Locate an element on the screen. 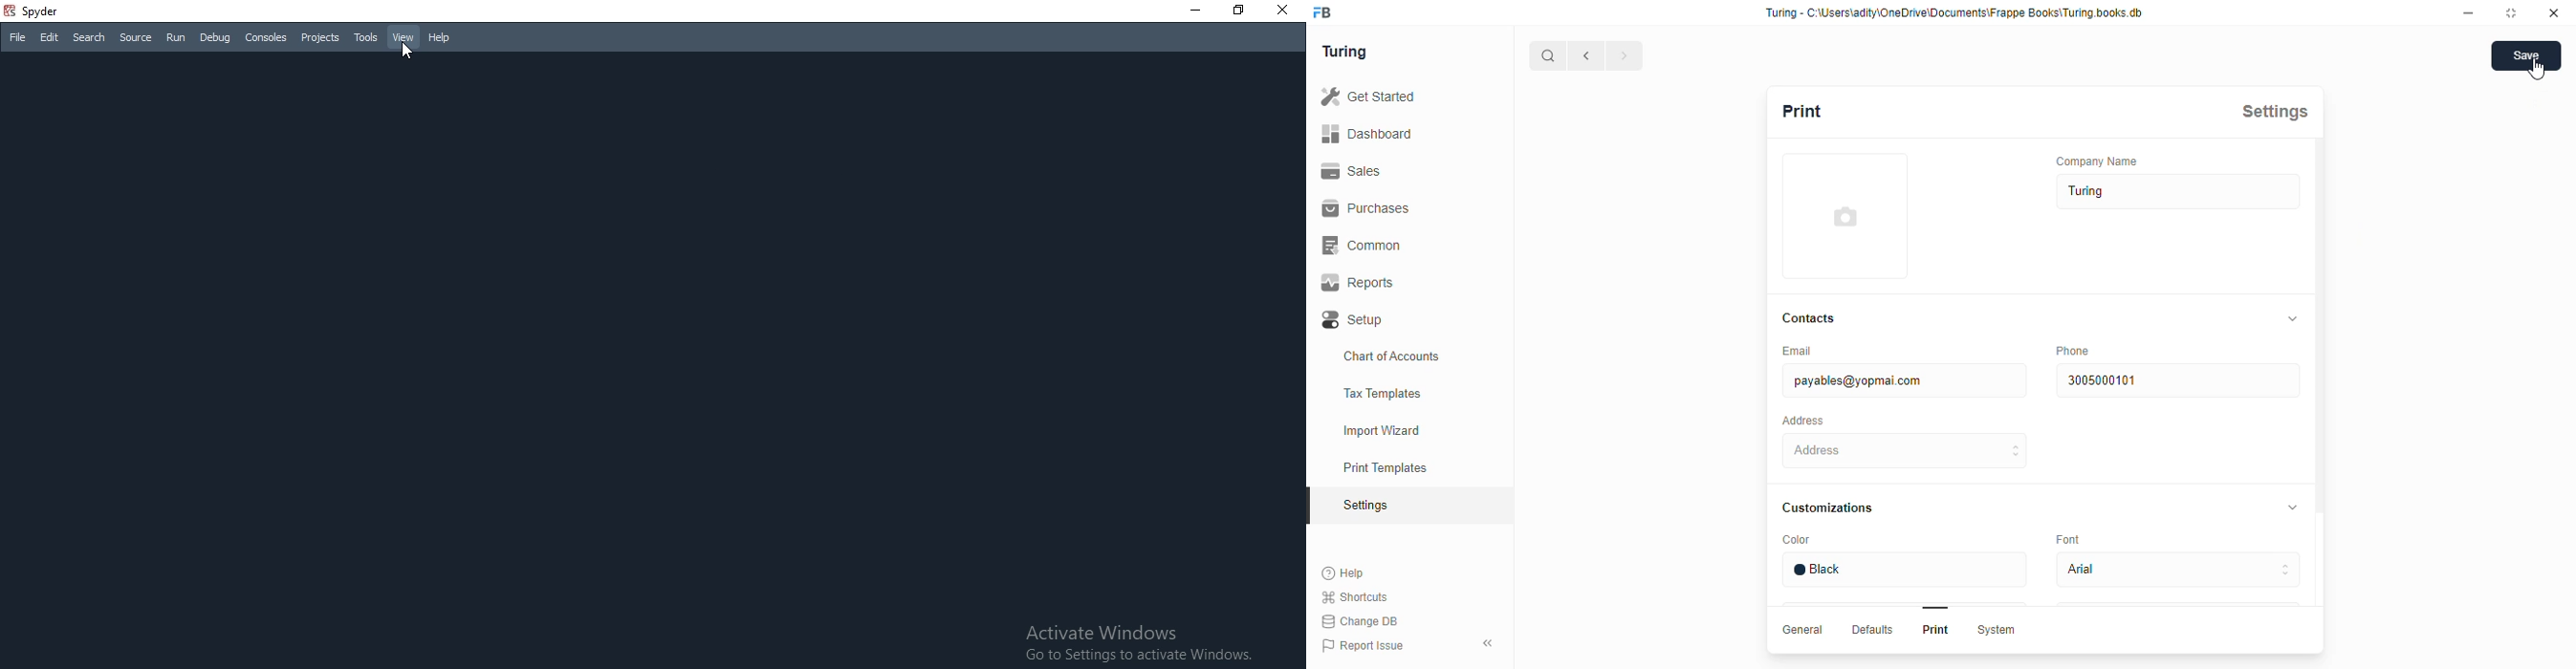  Search is located at coordinates (89, 37).